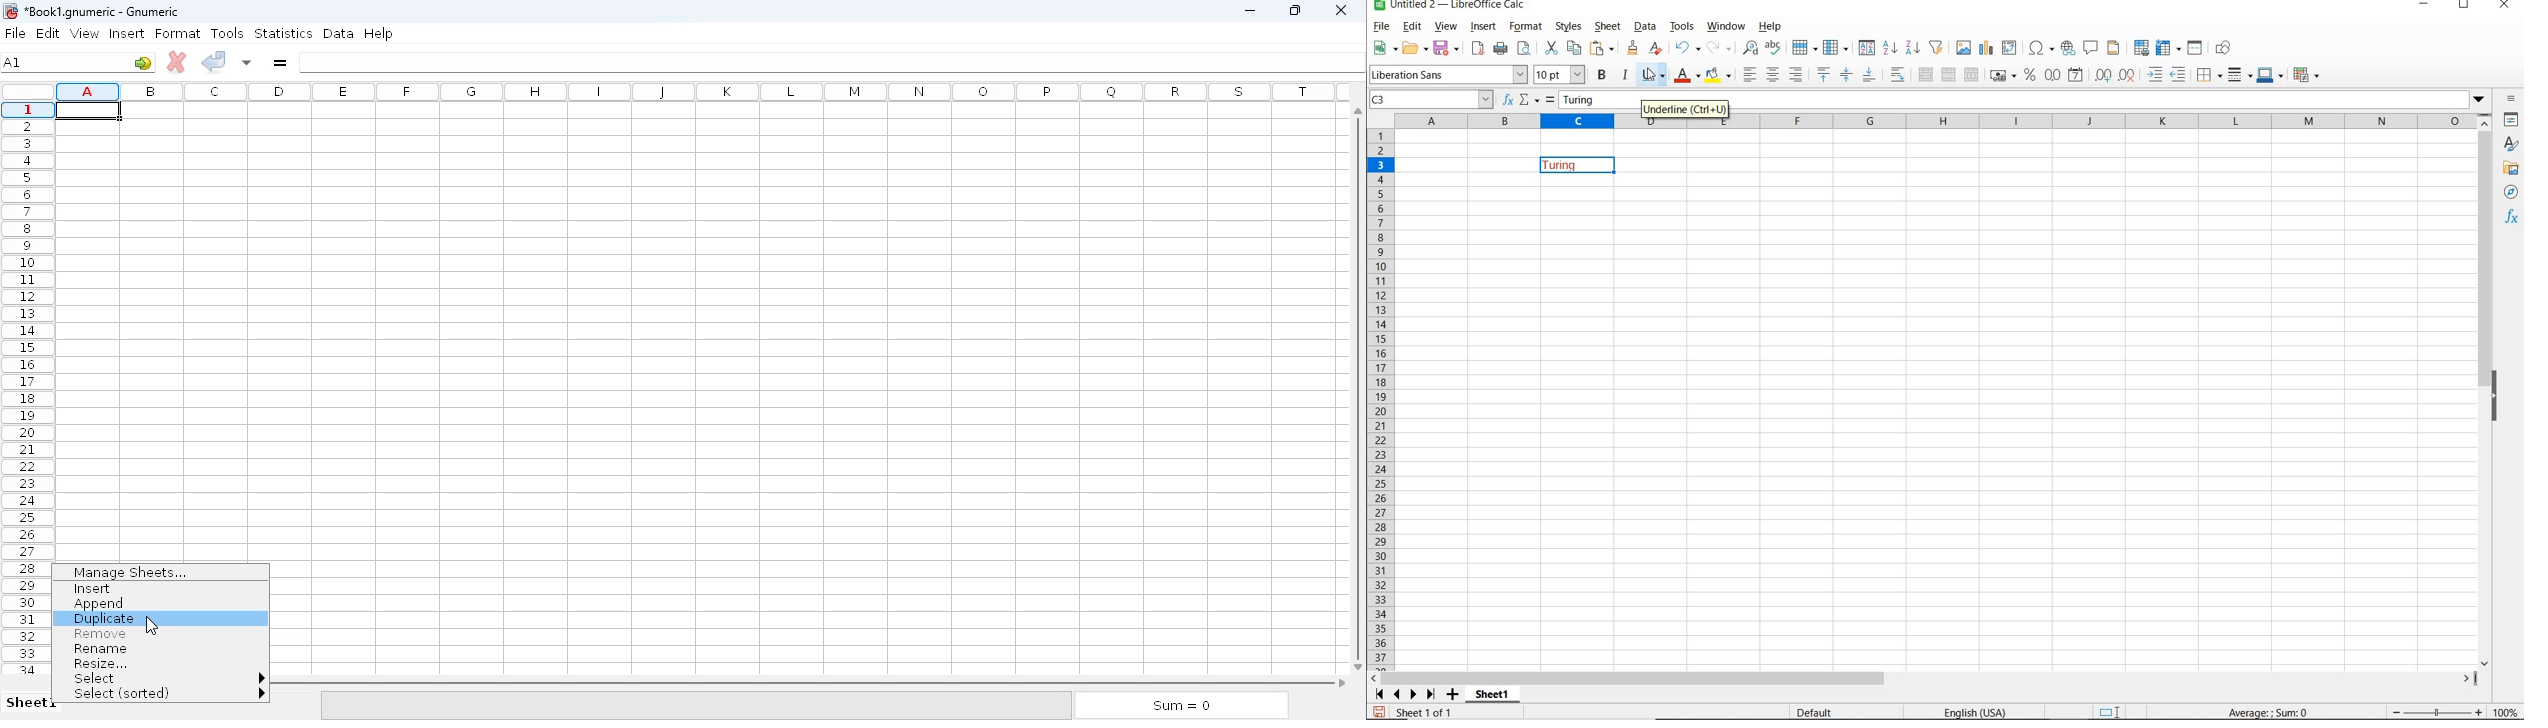 This screenshot has width=2548, height=728. What do you see at coordinates (1749, 76) in the screenshot?
I see `ALIGN LEFT` at bounding box center [1749, 76].